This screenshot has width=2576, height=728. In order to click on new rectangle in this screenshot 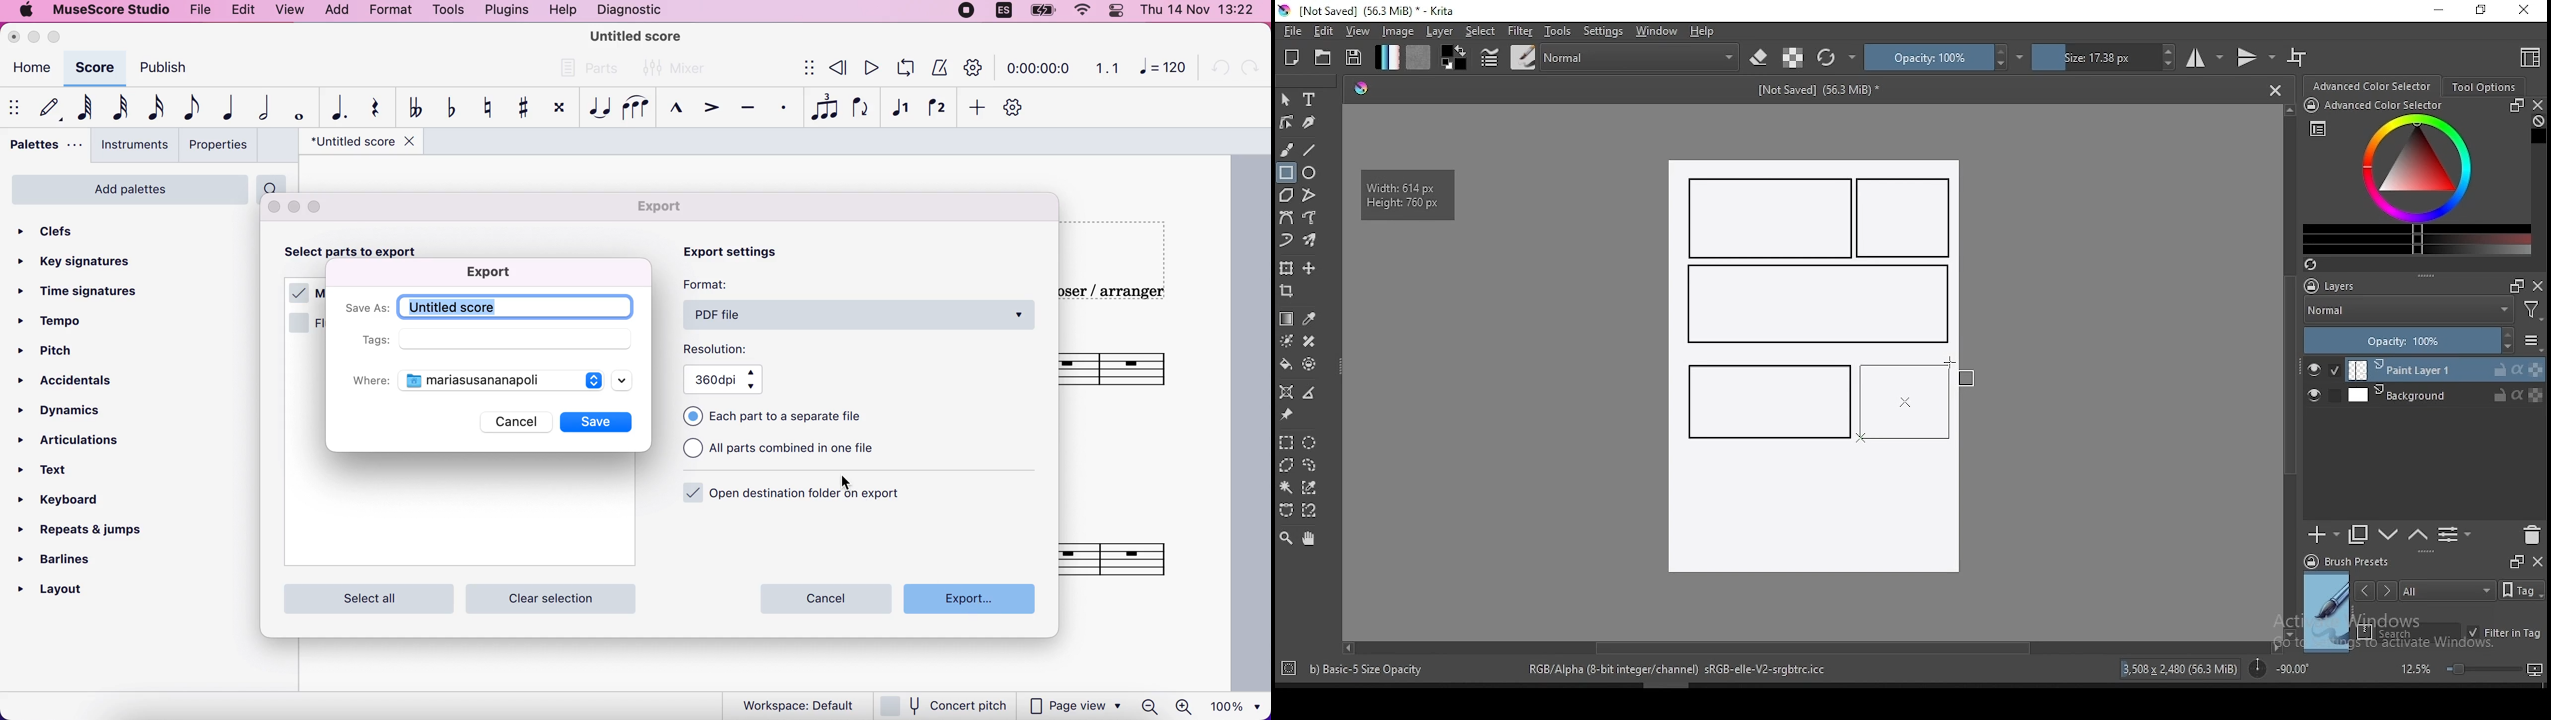, I will do `click(1815, 305)`.